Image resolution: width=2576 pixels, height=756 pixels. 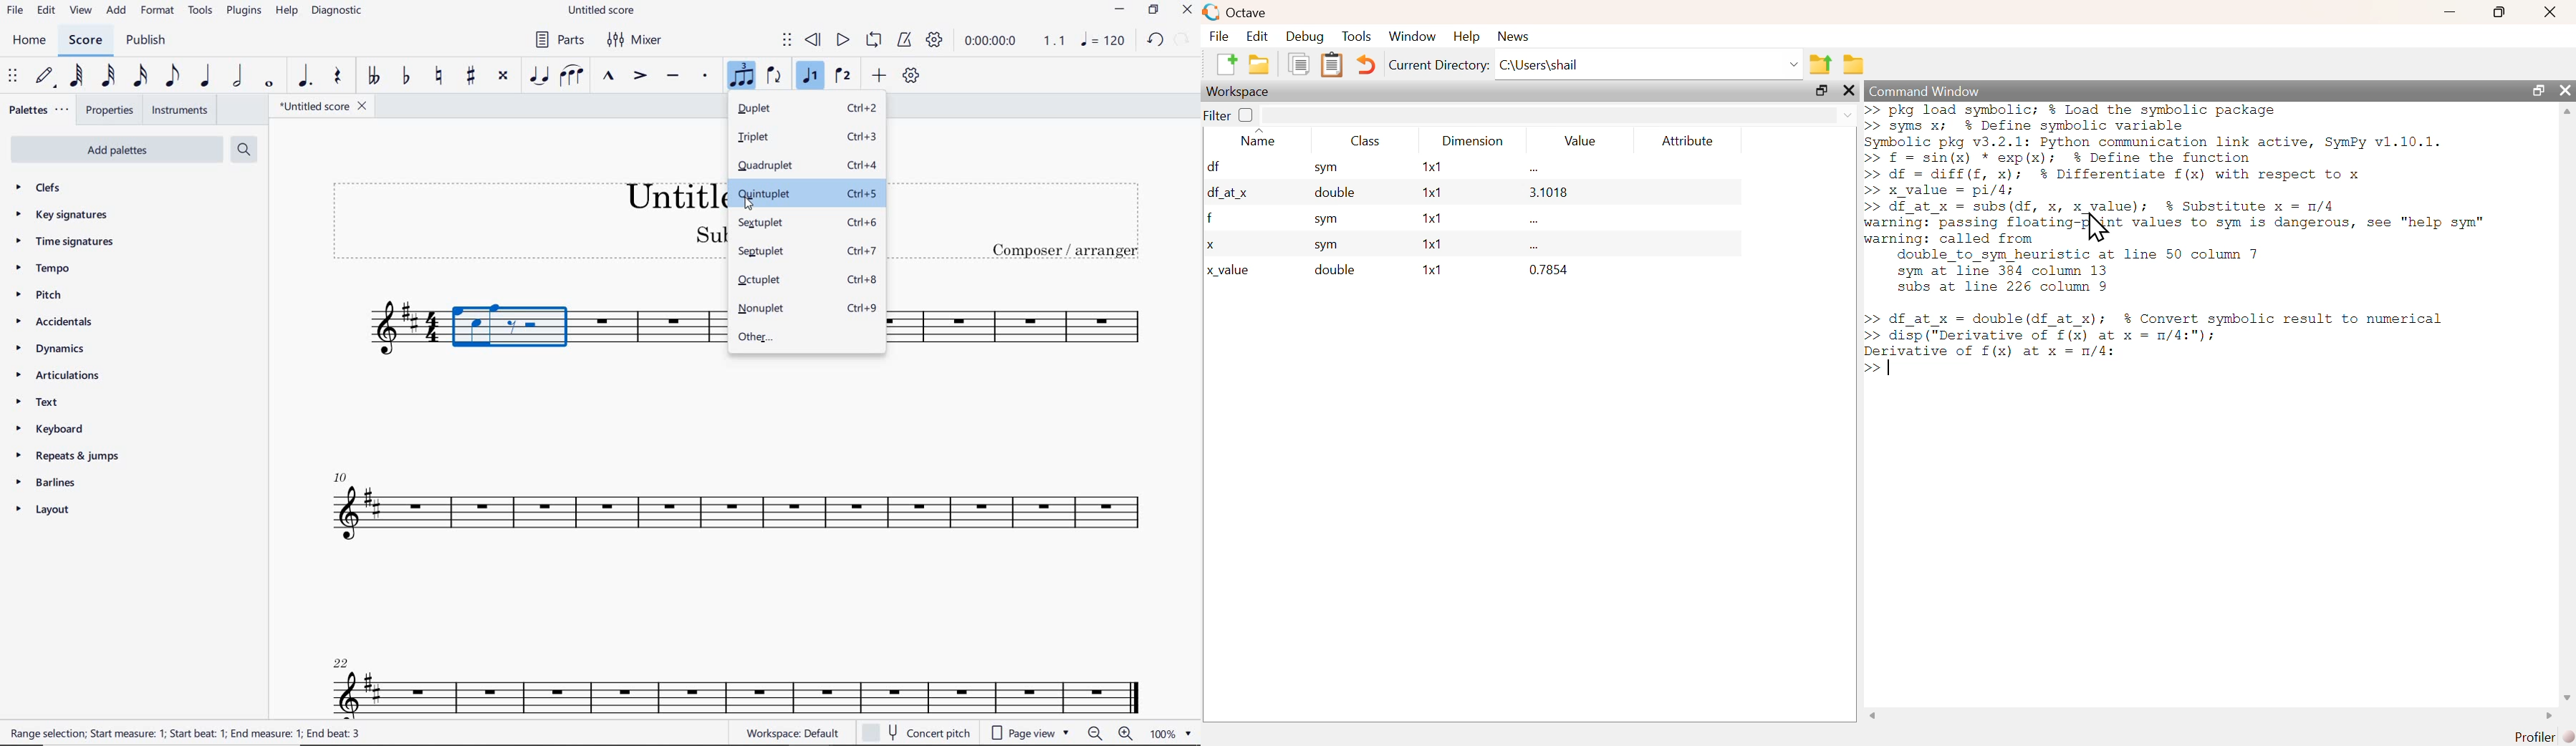 What do you see at coordinates (609, 79) in the screenshot?
I see `MARCATO` at bounding box center [609, 79].